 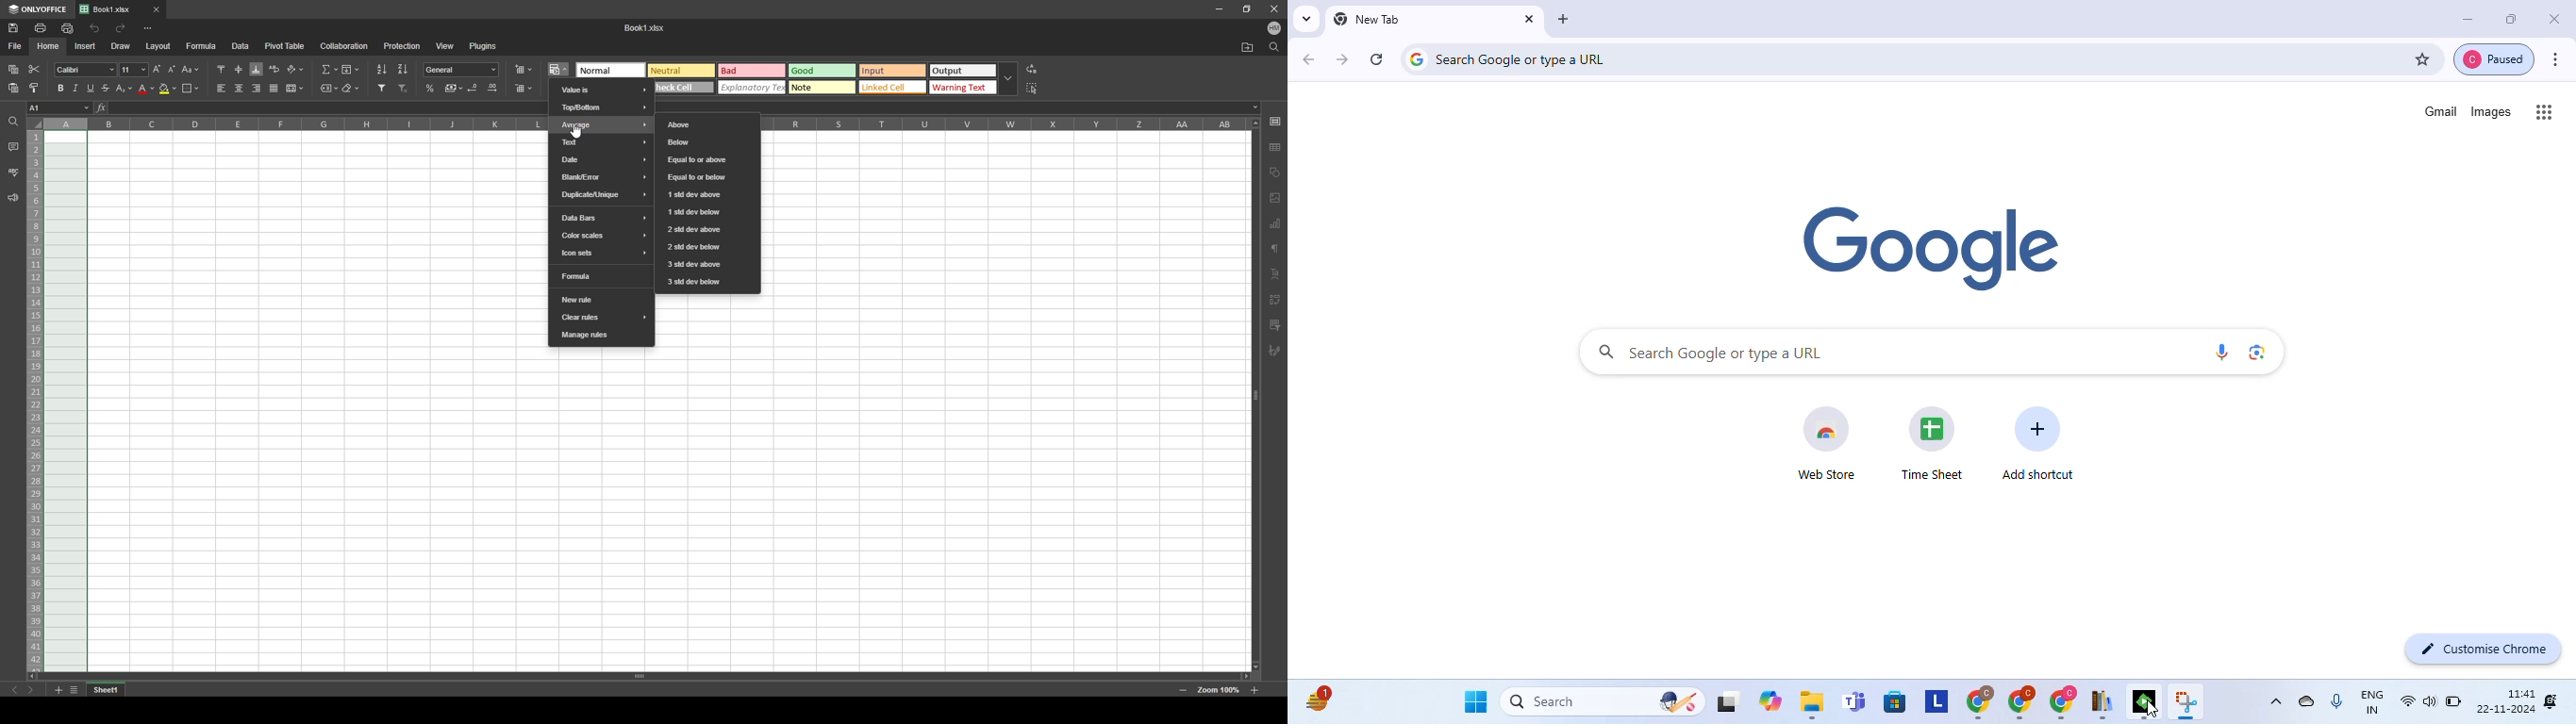 I want to click on conditional formatting, so click(x=559, y=68).